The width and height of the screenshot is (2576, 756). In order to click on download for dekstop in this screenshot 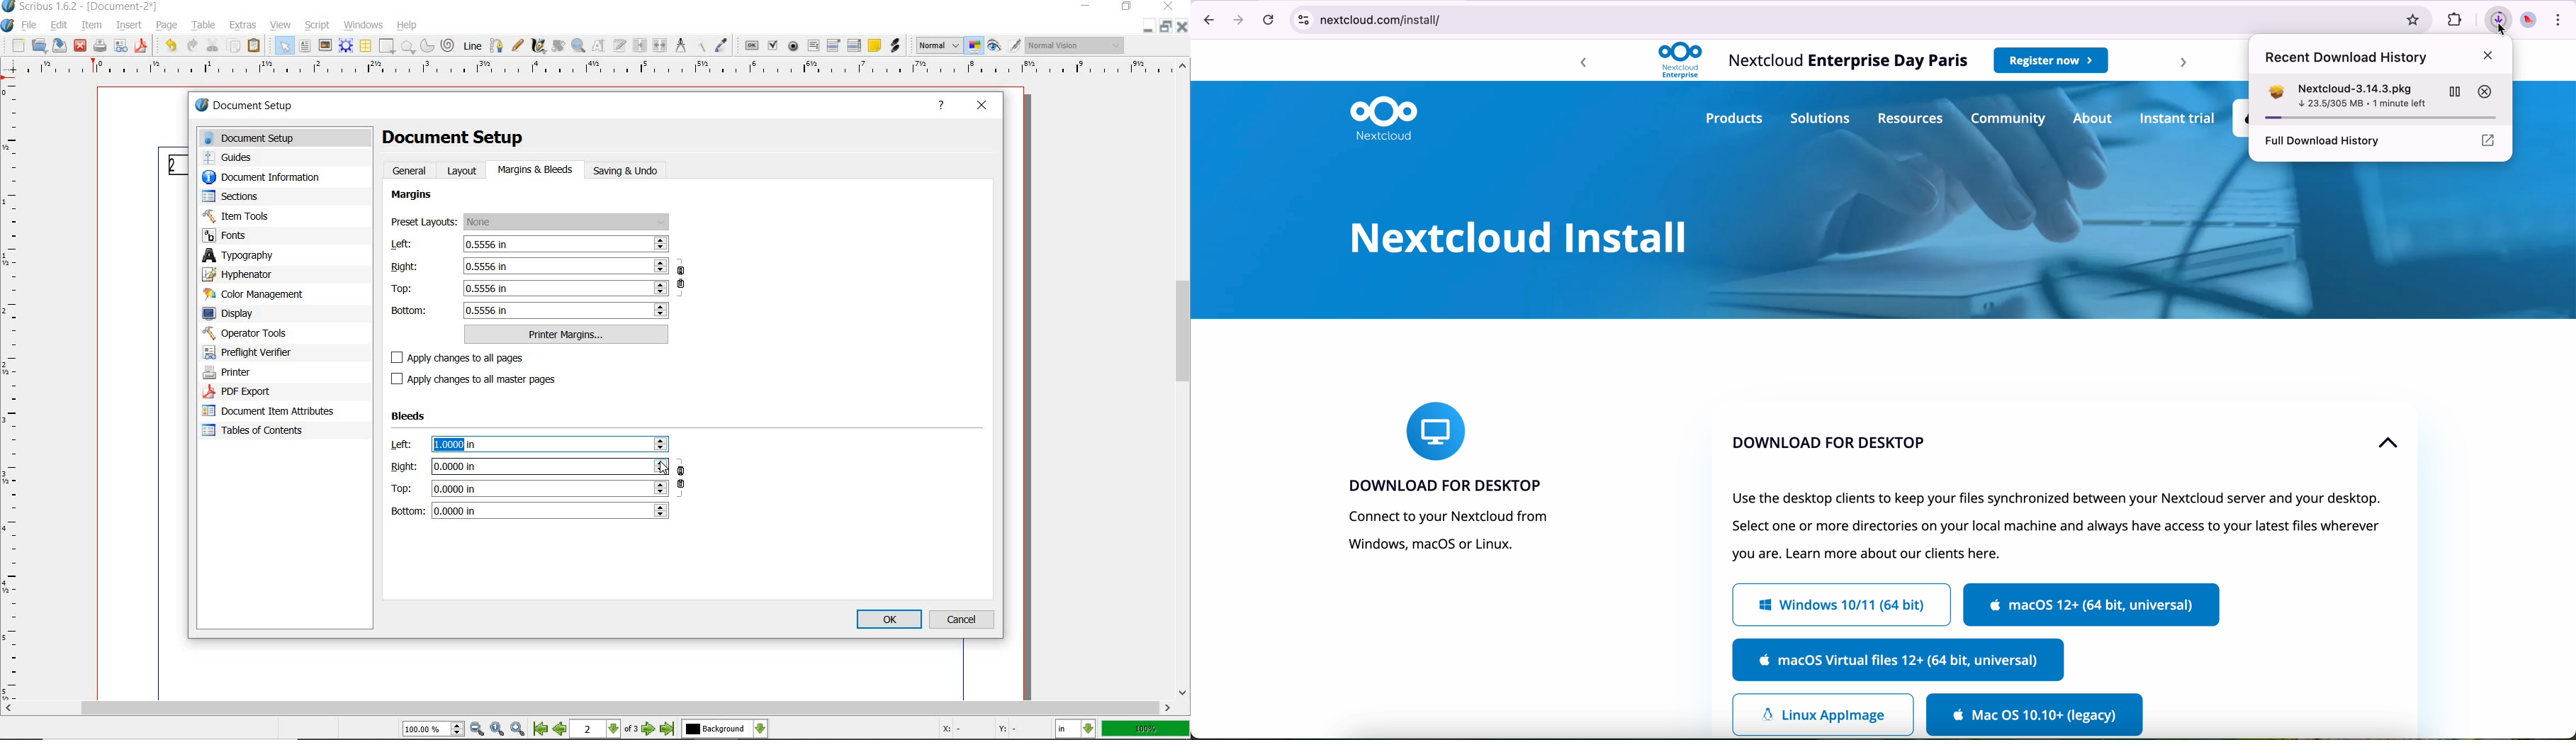, I will do `click(1857, 446)`.